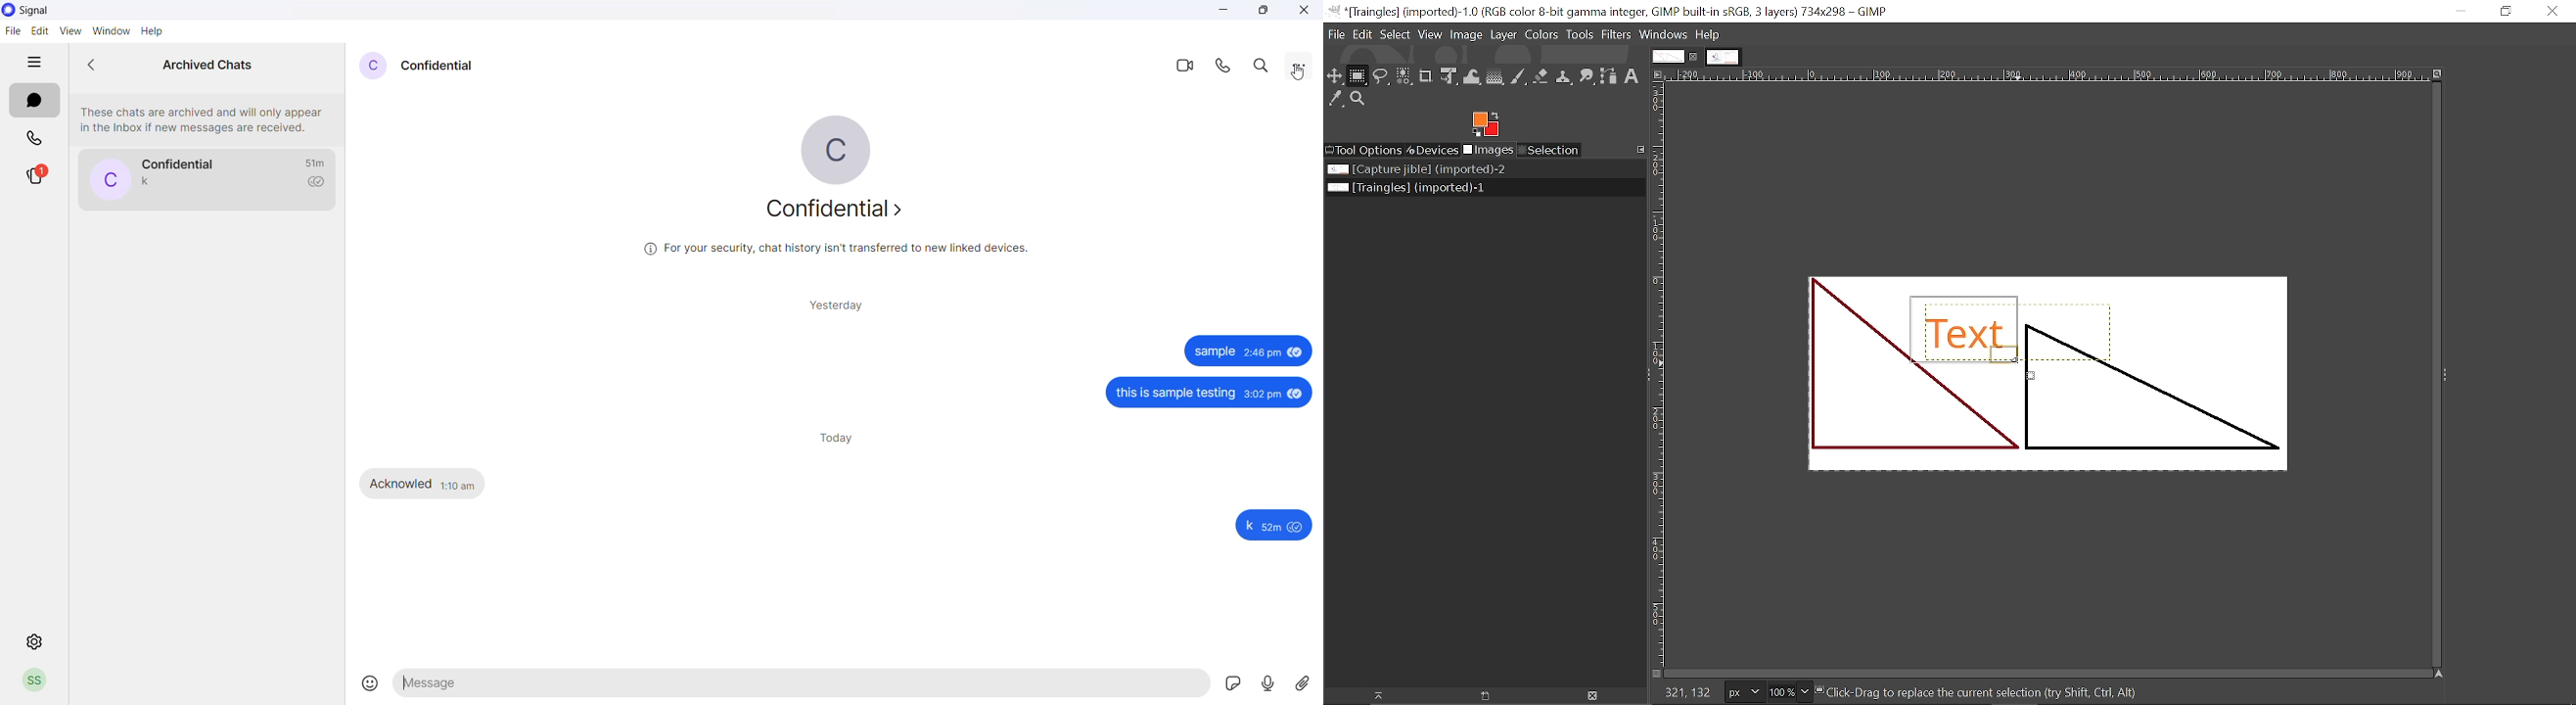 The width and height of the screenshot is (2576, 728). What do you see at coordinates (839, 436) in the screenshot?
I see `today messages heading` at bounding box center [839, 436].